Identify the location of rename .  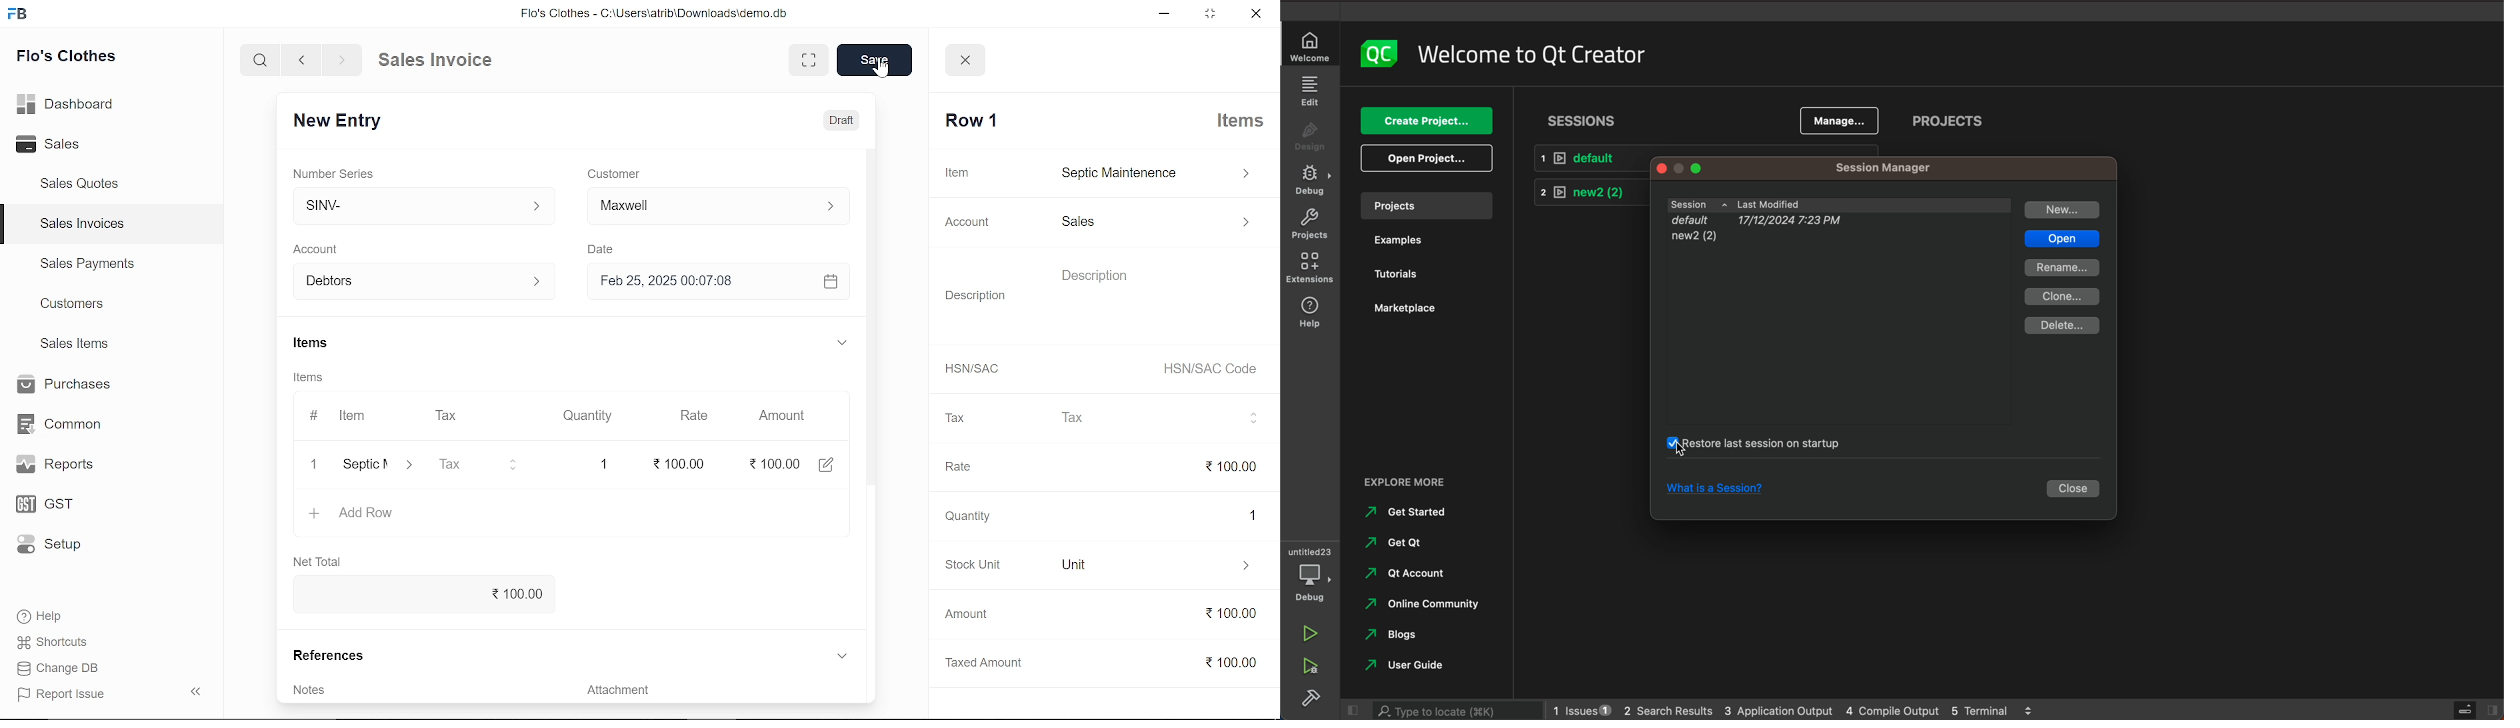
(2061, 268).